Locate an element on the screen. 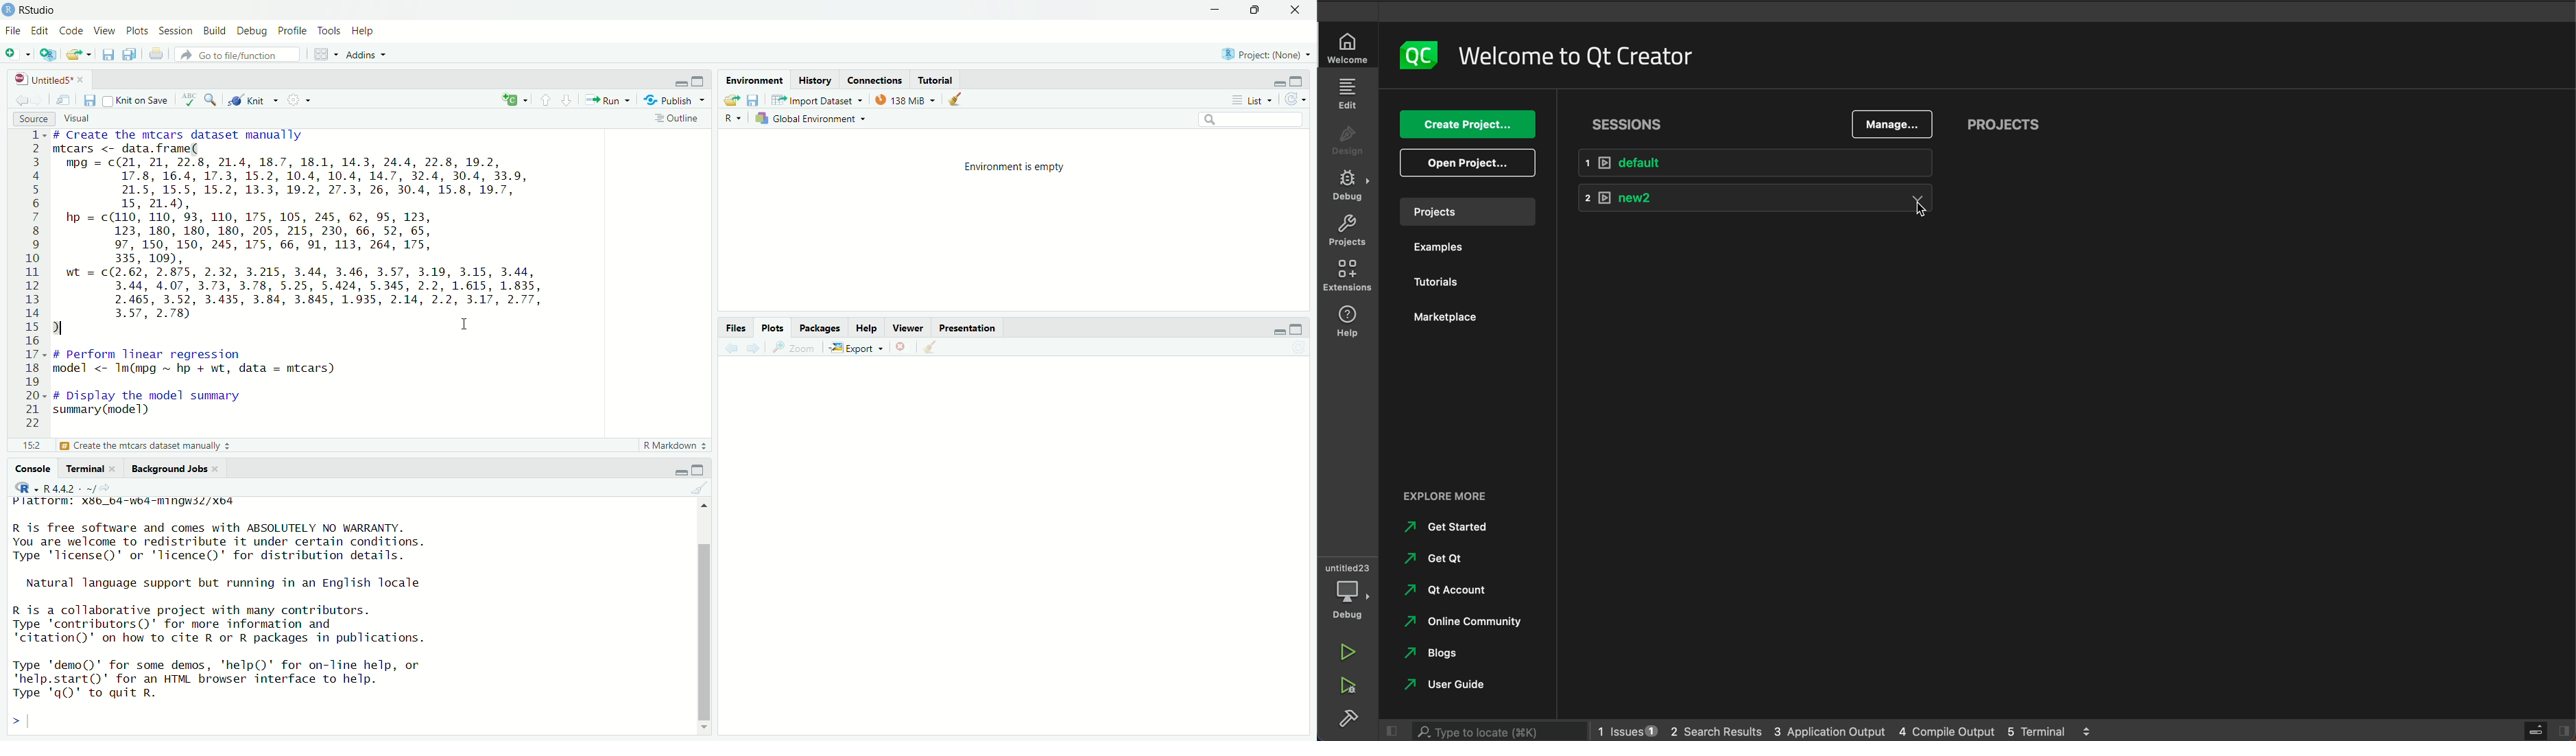  help is located at coordinates (364, 32).